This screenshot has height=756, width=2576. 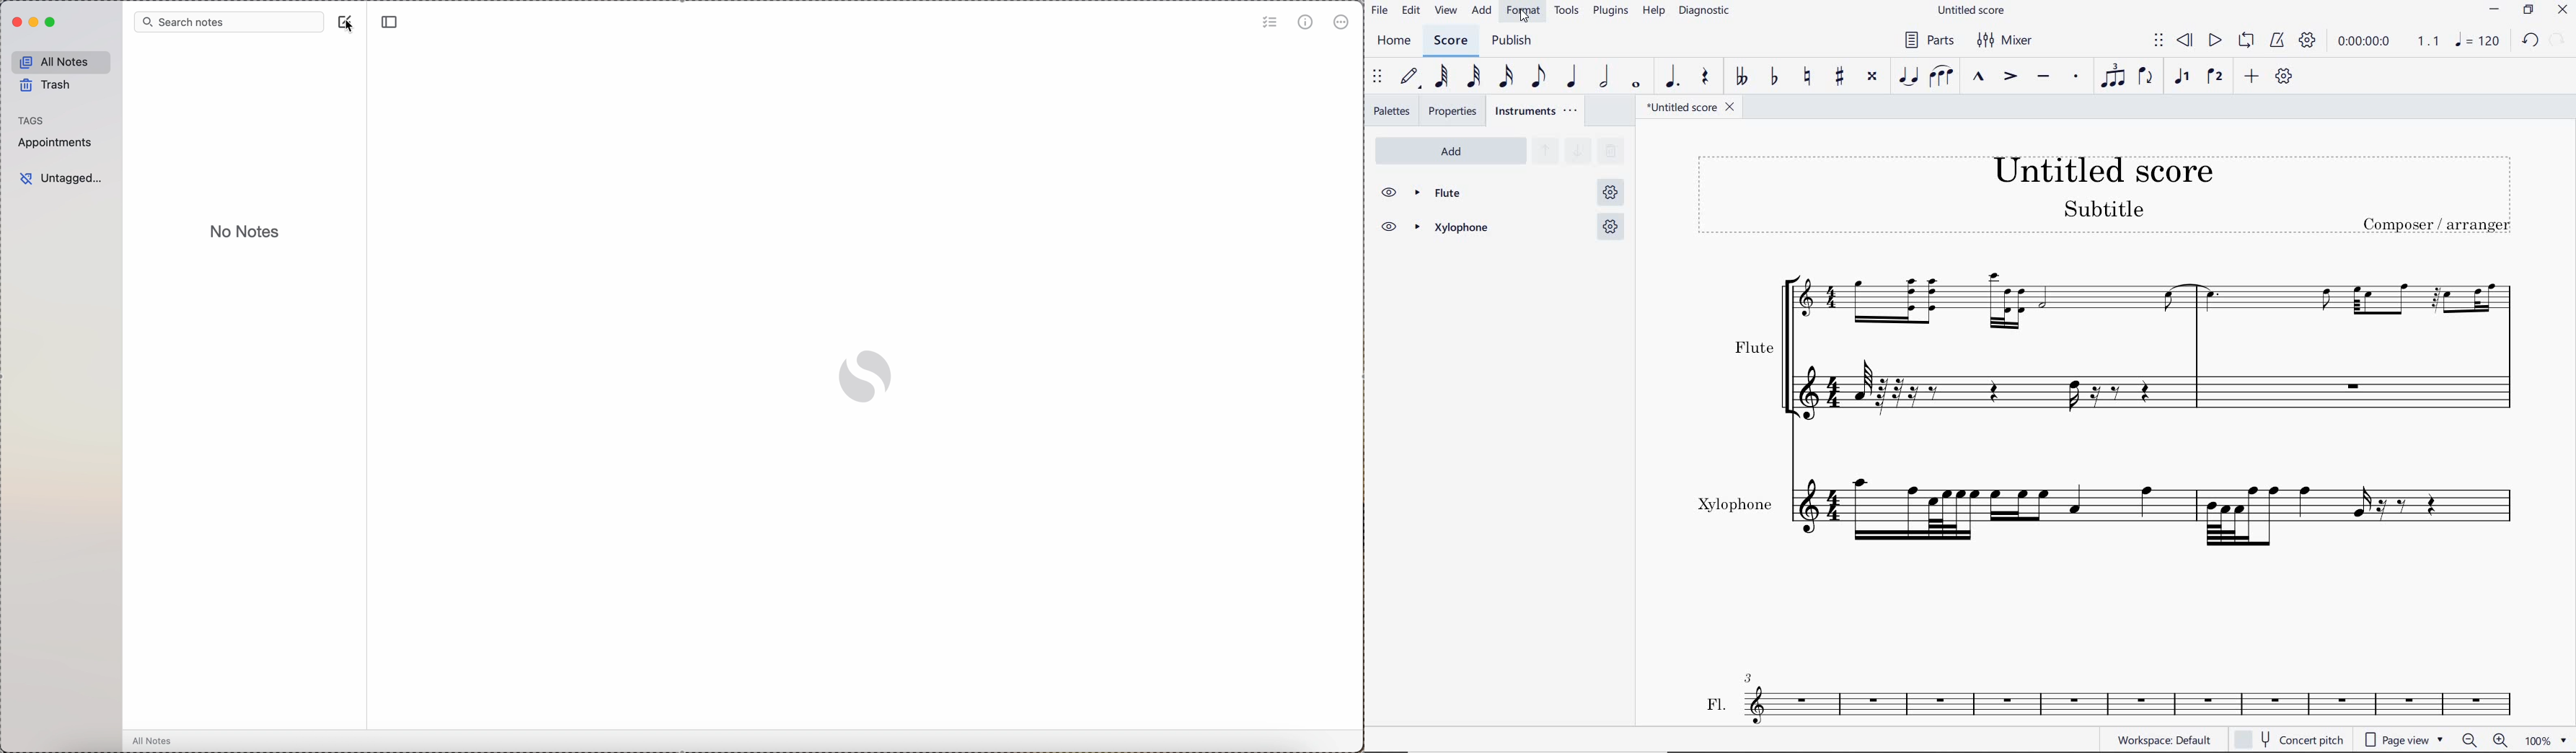 What do you see at coordinates (1439, 77) in the screenshot?
I see `64TH NOTE` at bounding box center [1439, 77].